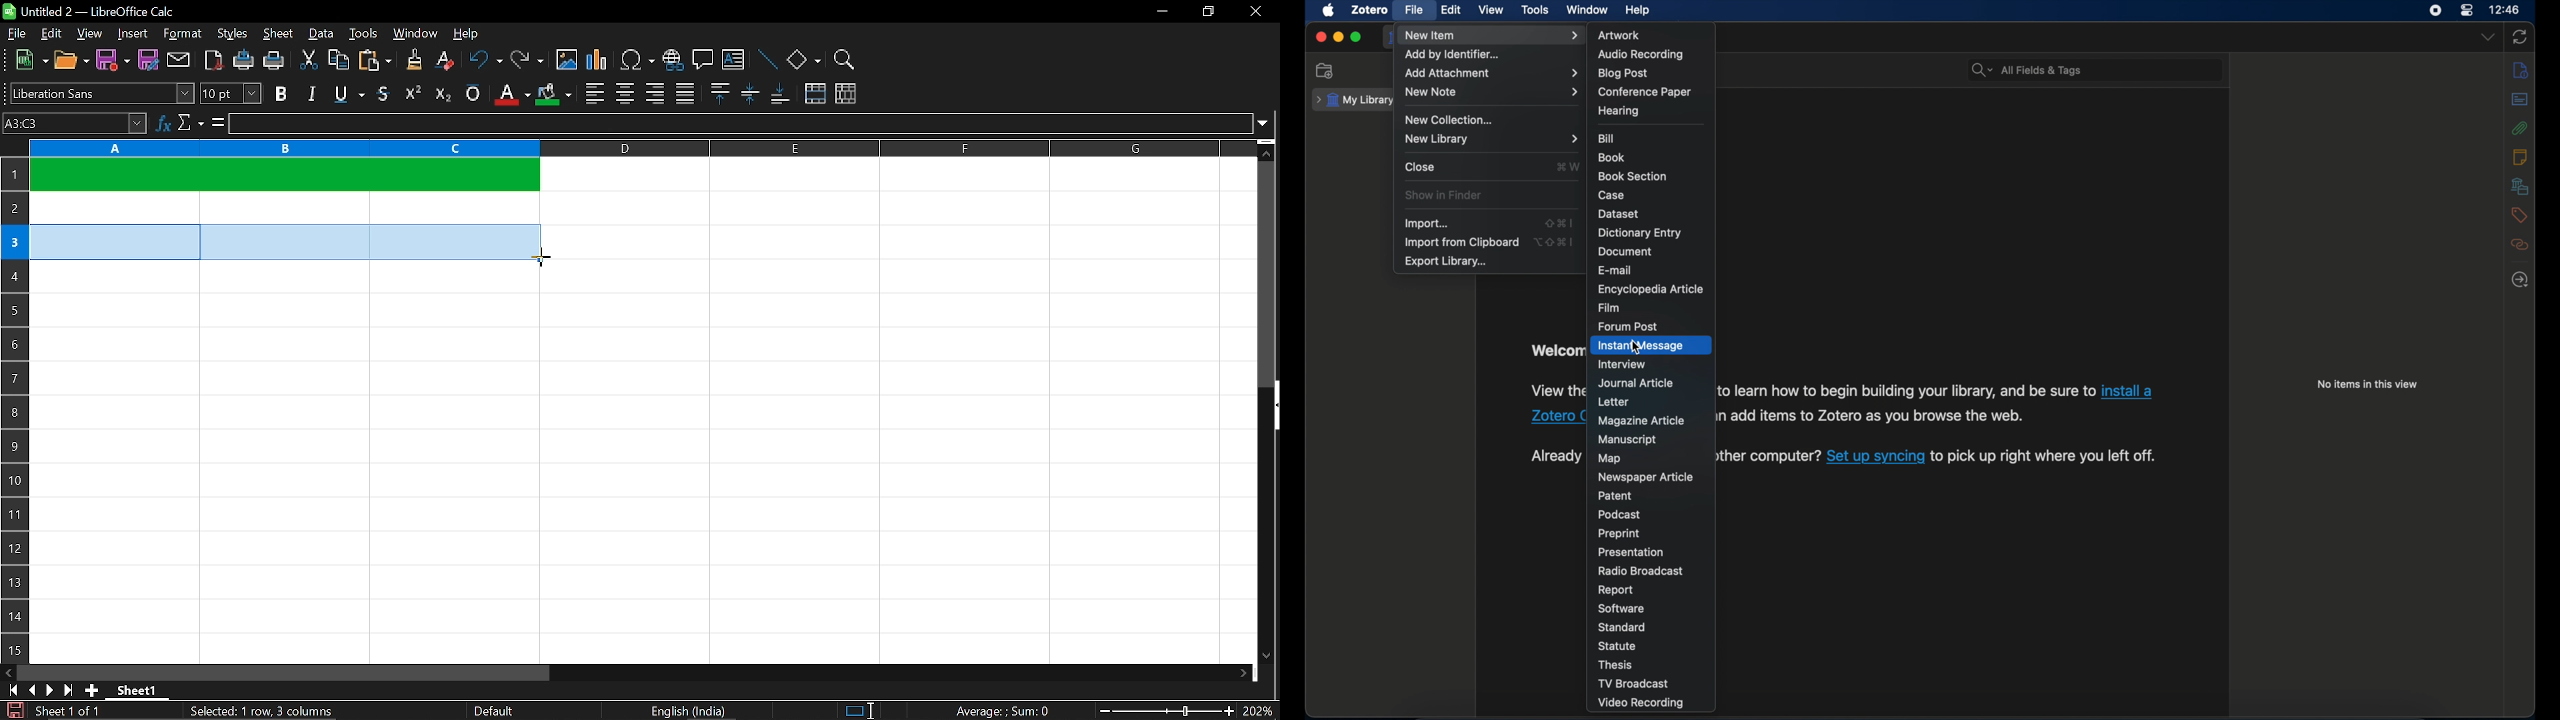 The image size is (2576, 728). I want to click on maximize, so click(1356, 37).